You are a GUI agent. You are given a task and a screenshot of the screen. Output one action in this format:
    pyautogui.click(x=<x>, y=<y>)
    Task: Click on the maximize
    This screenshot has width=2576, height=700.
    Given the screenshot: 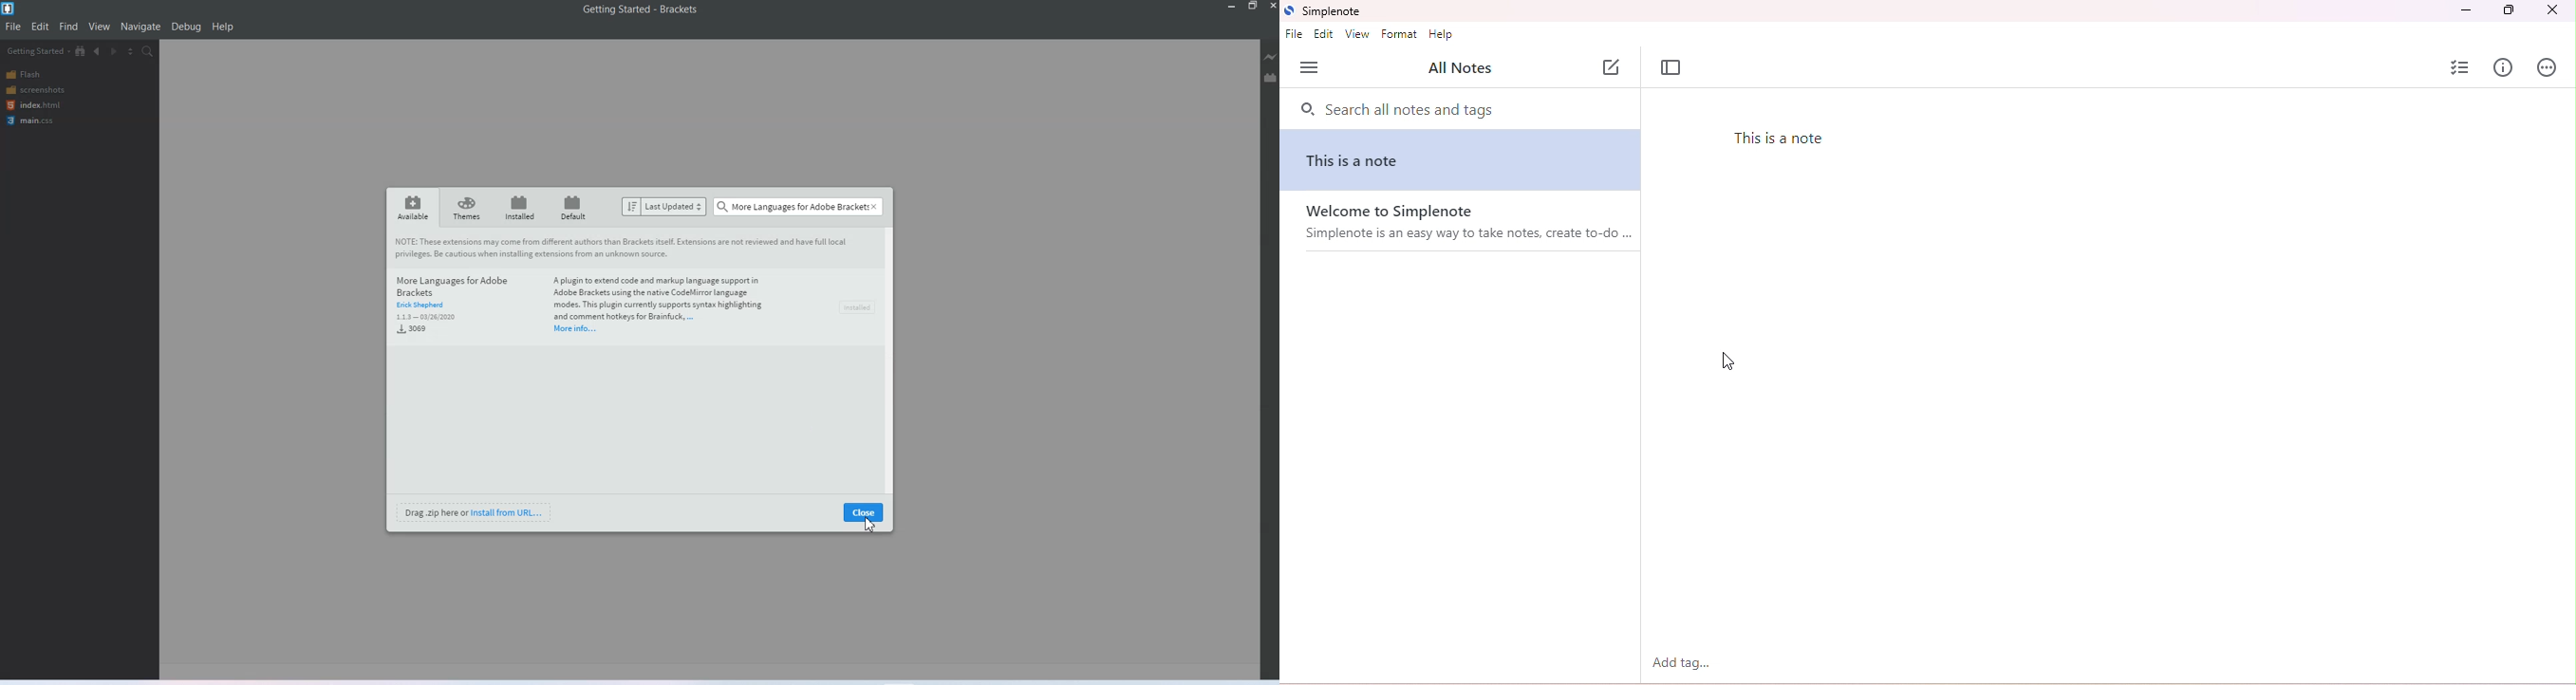 What is the action you would take?
    pyautogui.click(x=2510, y=11)
    